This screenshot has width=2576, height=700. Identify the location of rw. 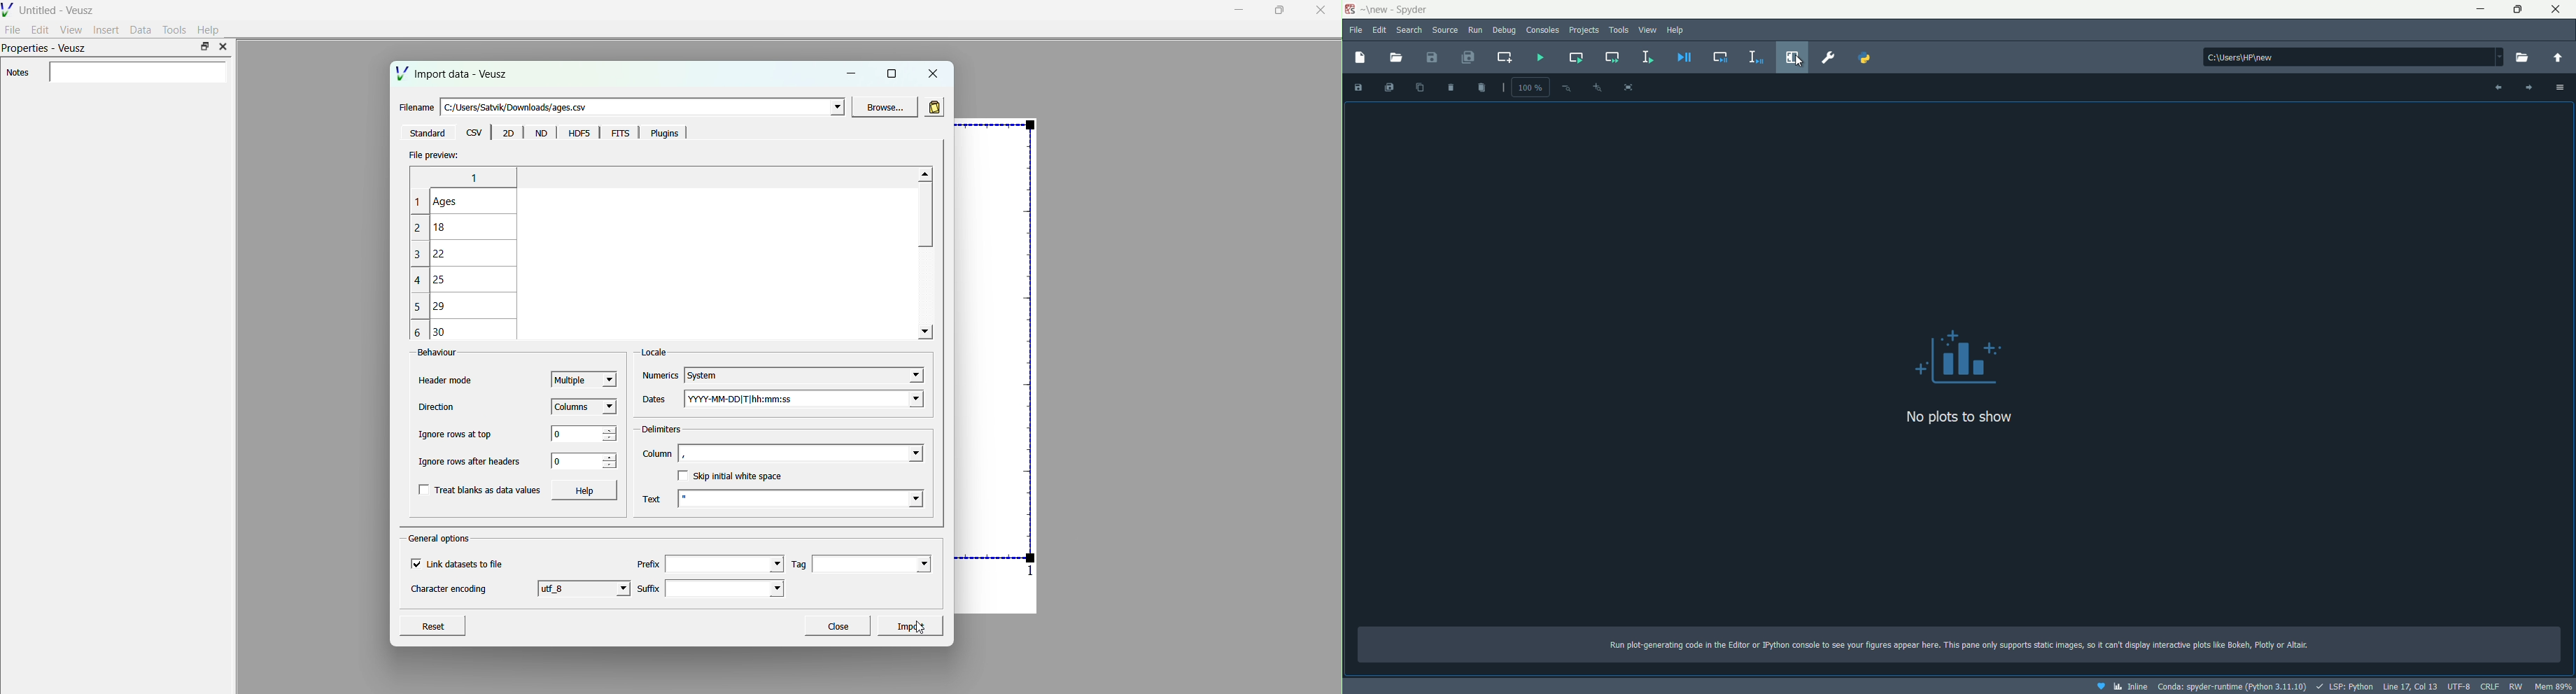
(2515, 686).